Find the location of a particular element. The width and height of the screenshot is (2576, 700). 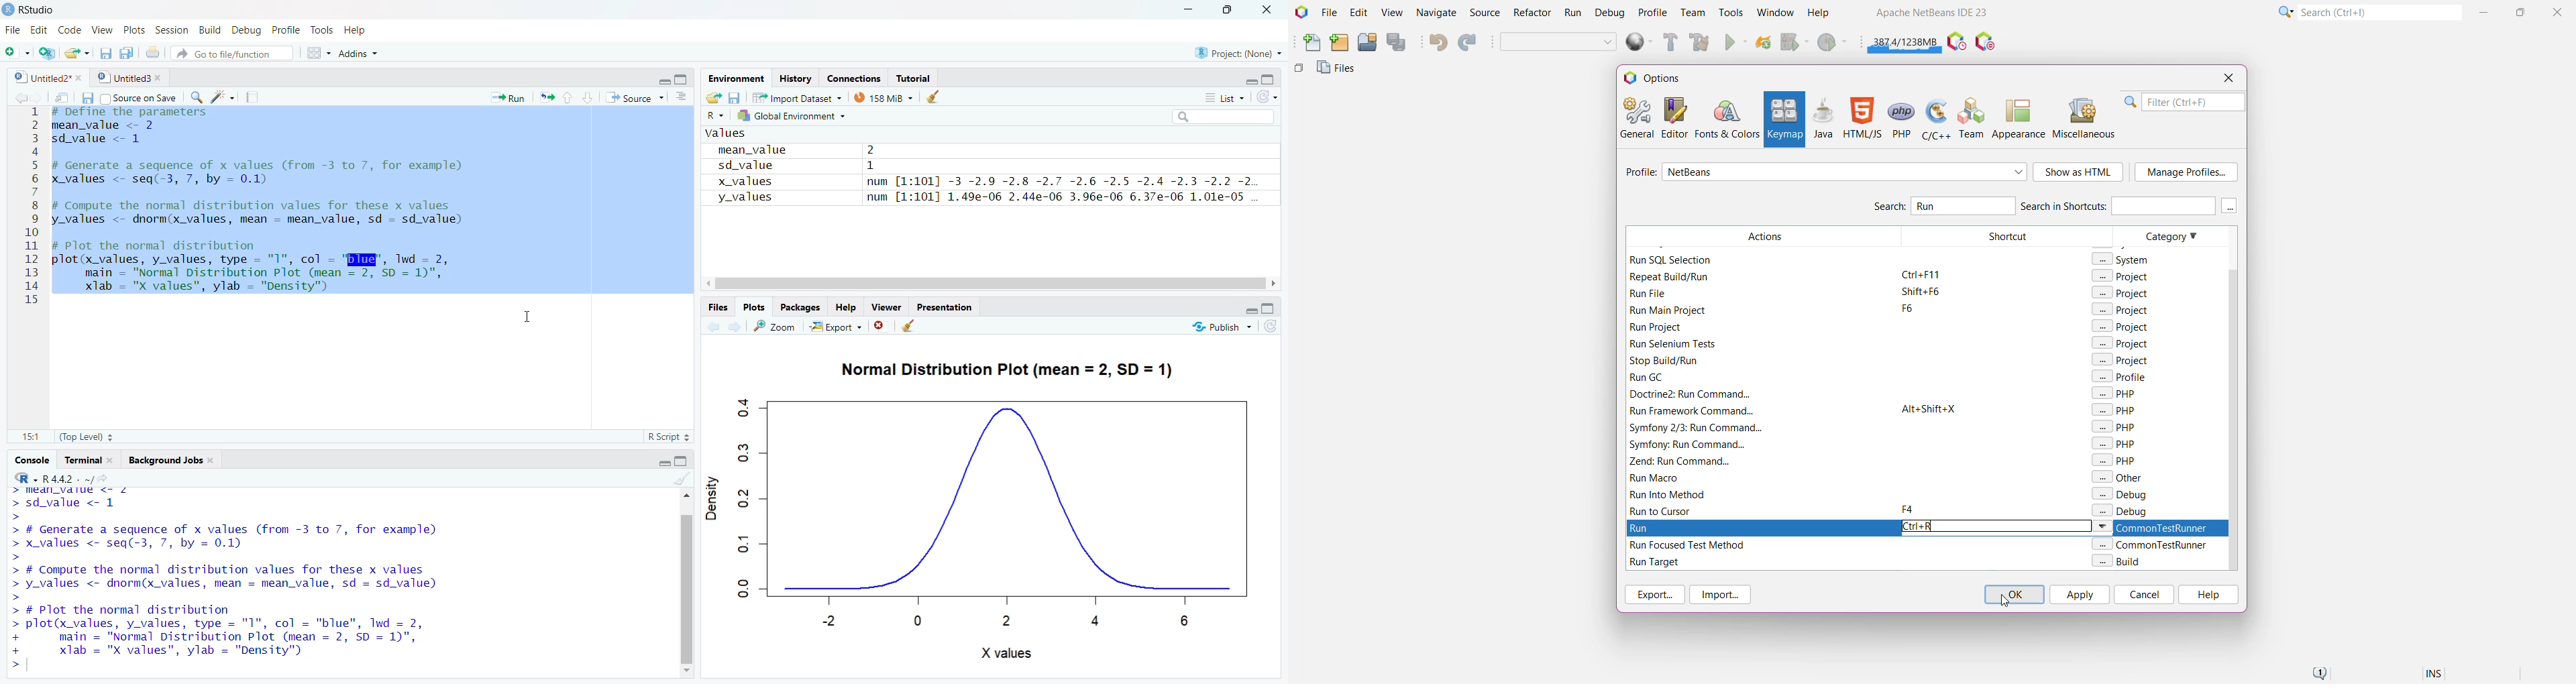

Session is located at coordinates (168, 29).